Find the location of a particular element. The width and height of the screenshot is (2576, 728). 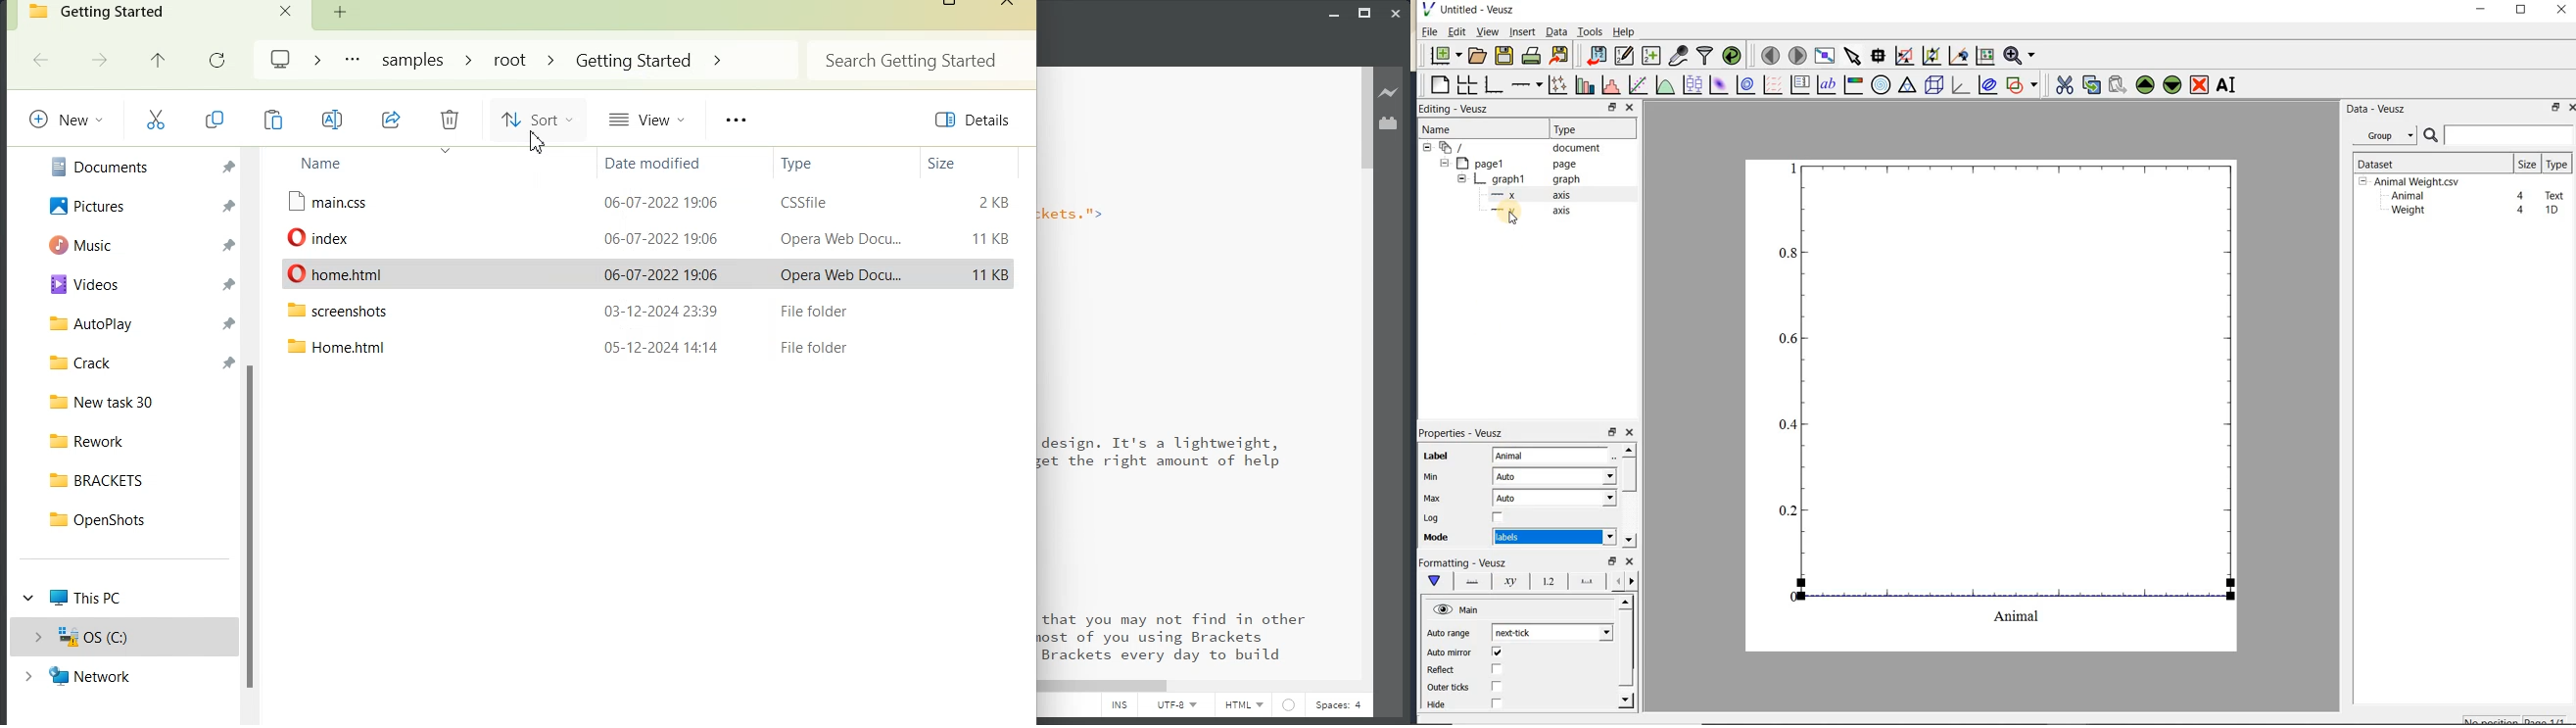

Close is located at coordinates (287, 10).